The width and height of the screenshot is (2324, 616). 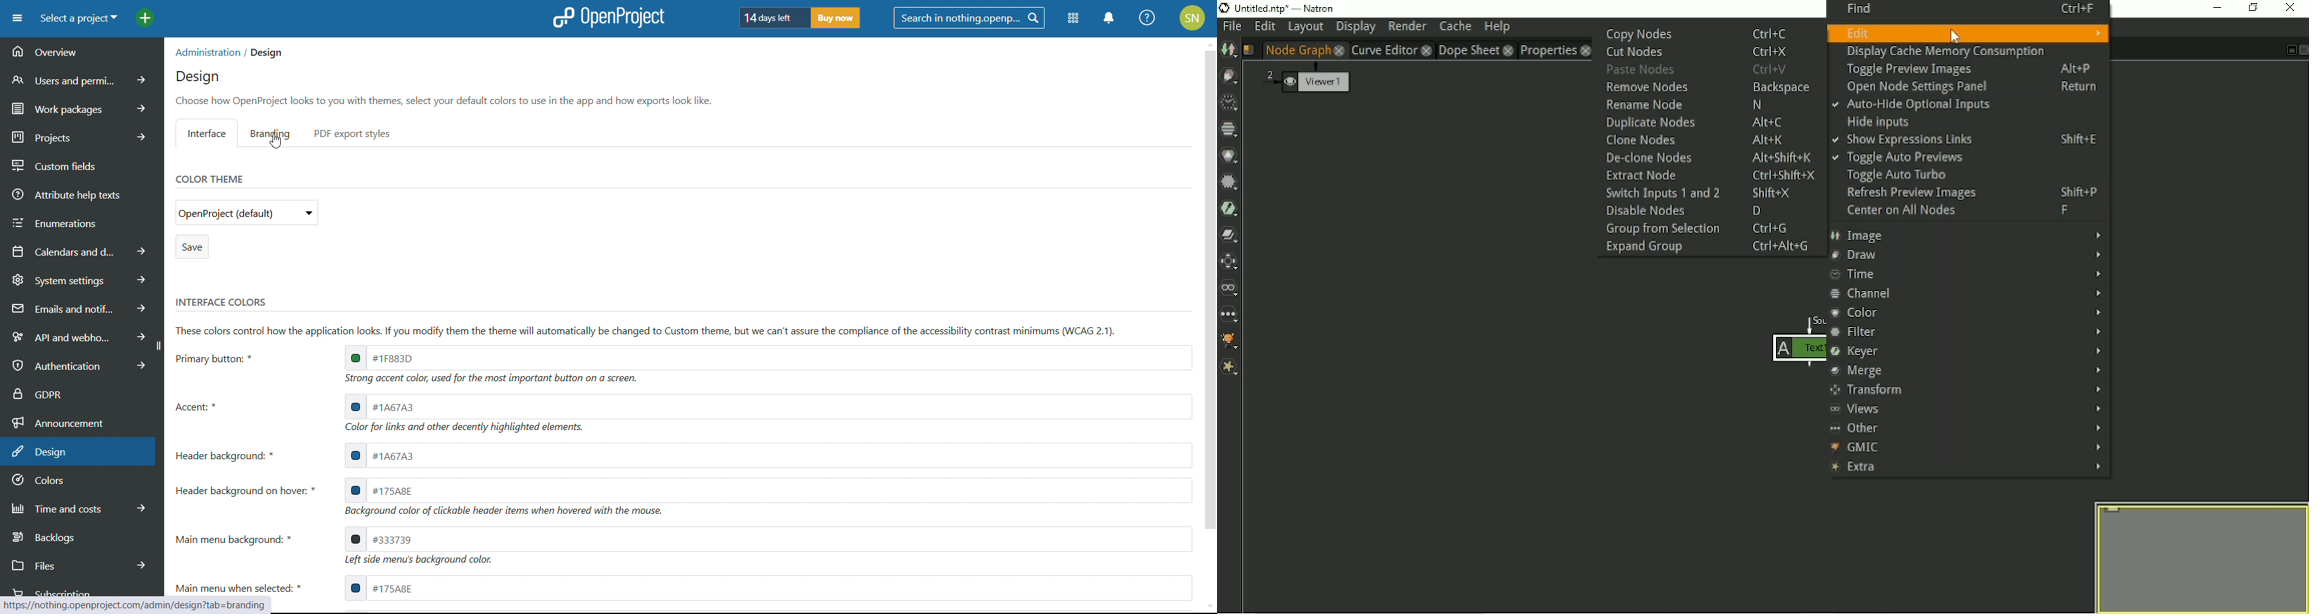 I want to click on color theme, so click(x=208, y=178).